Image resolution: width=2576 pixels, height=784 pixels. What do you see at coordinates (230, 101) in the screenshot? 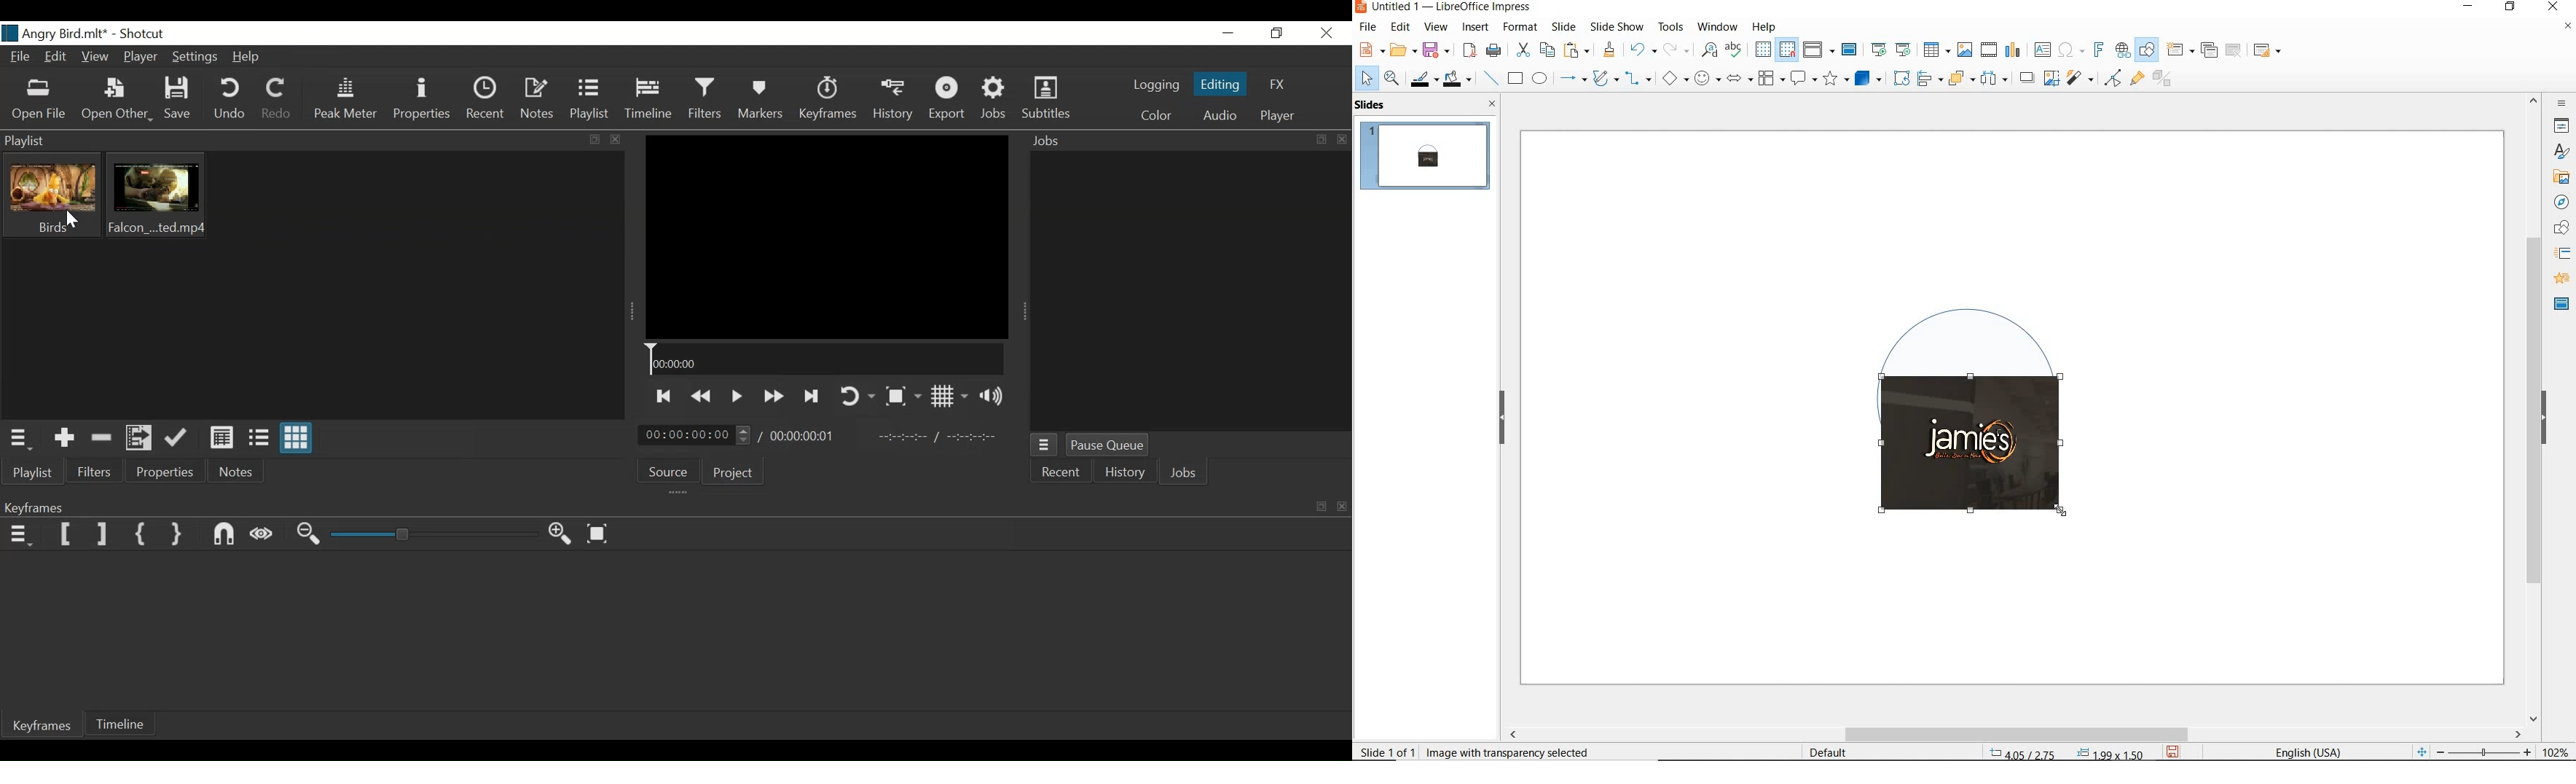
I see `Undo` at bounding box center [230, 101].